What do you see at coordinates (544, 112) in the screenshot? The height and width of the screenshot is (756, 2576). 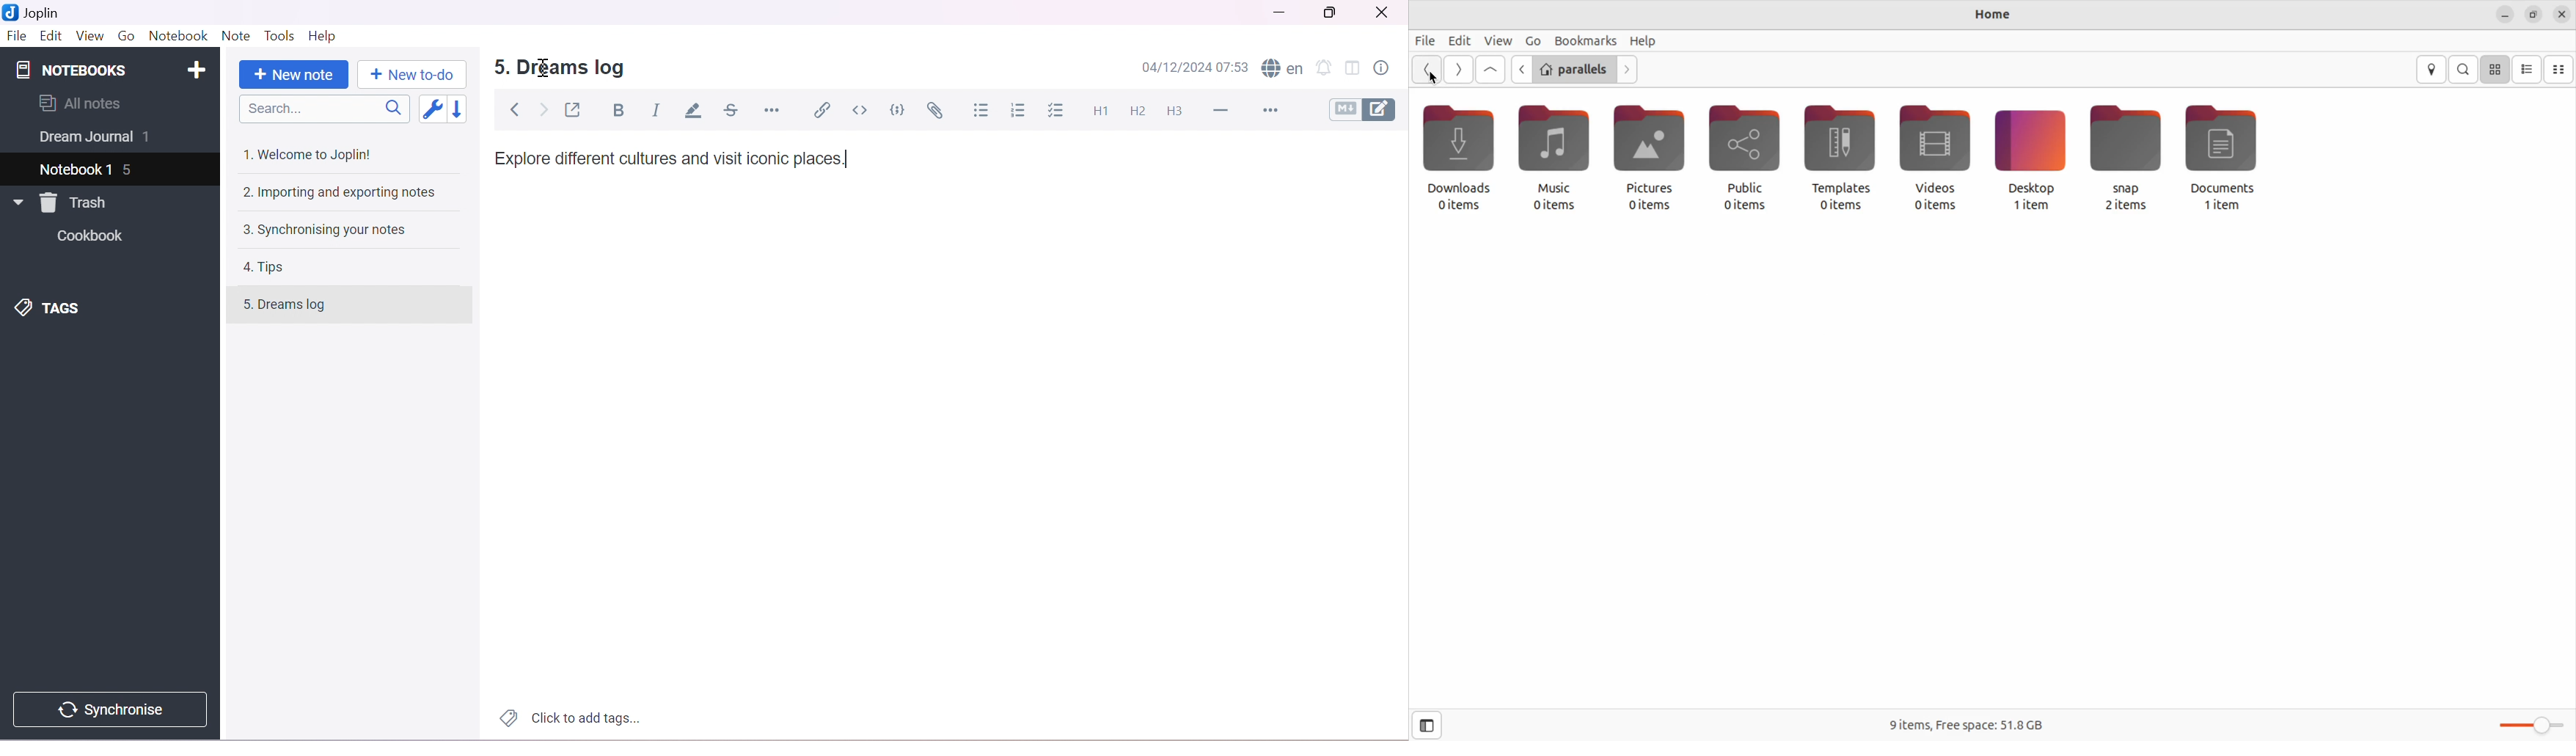 I see `Forward` at bounding box center [544, 112].